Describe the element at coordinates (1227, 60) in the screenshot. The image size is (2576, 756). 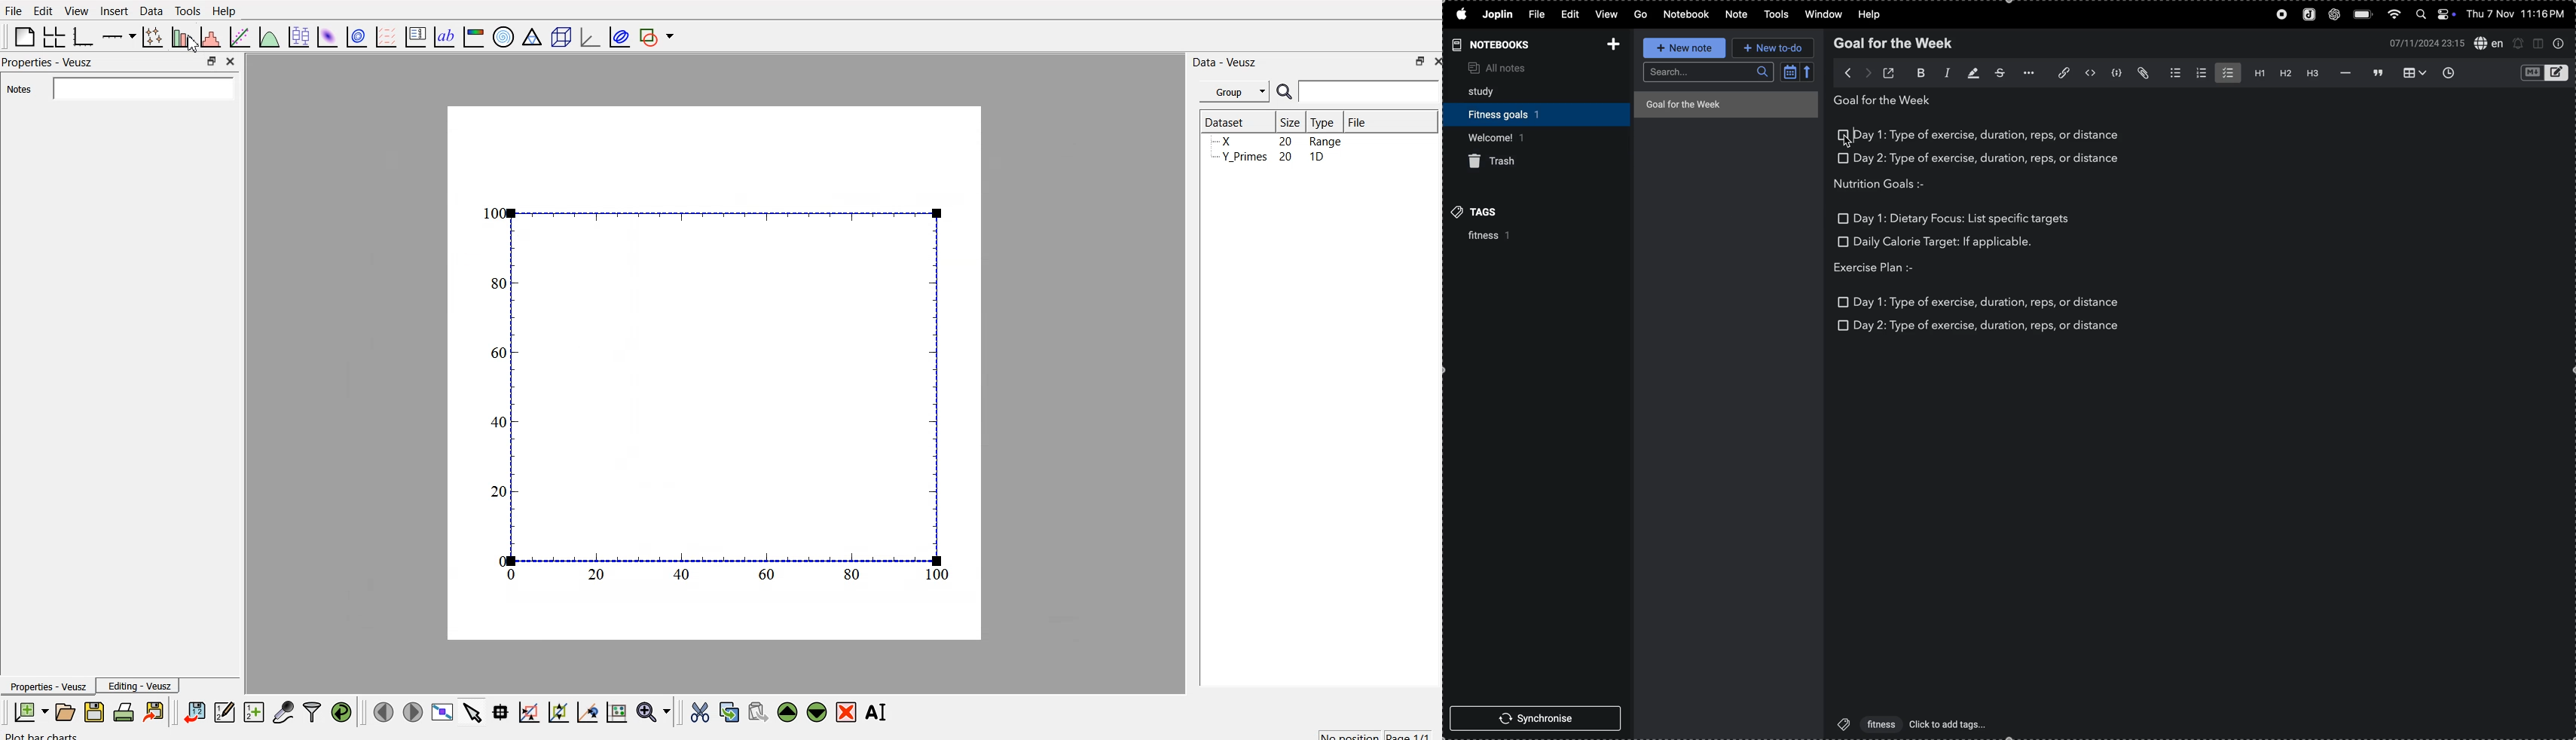
I see `Data - Veusz` at that location.